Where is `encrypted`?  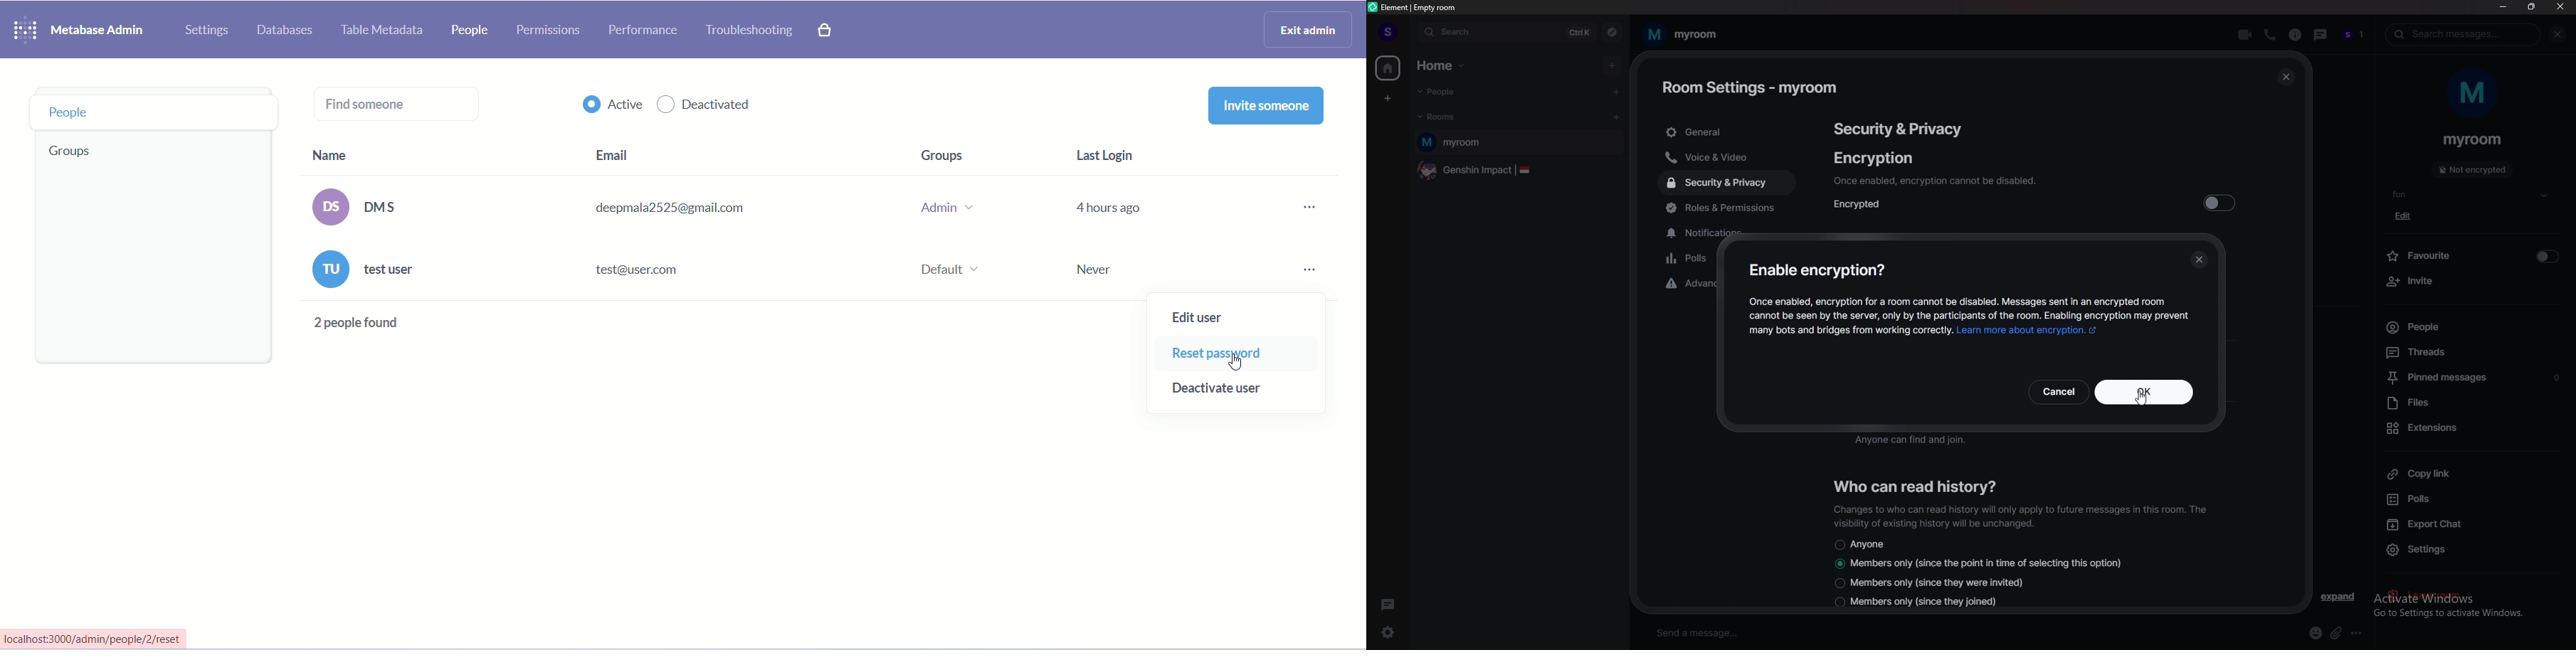
encrypted is located at coordinates (1865, 203).